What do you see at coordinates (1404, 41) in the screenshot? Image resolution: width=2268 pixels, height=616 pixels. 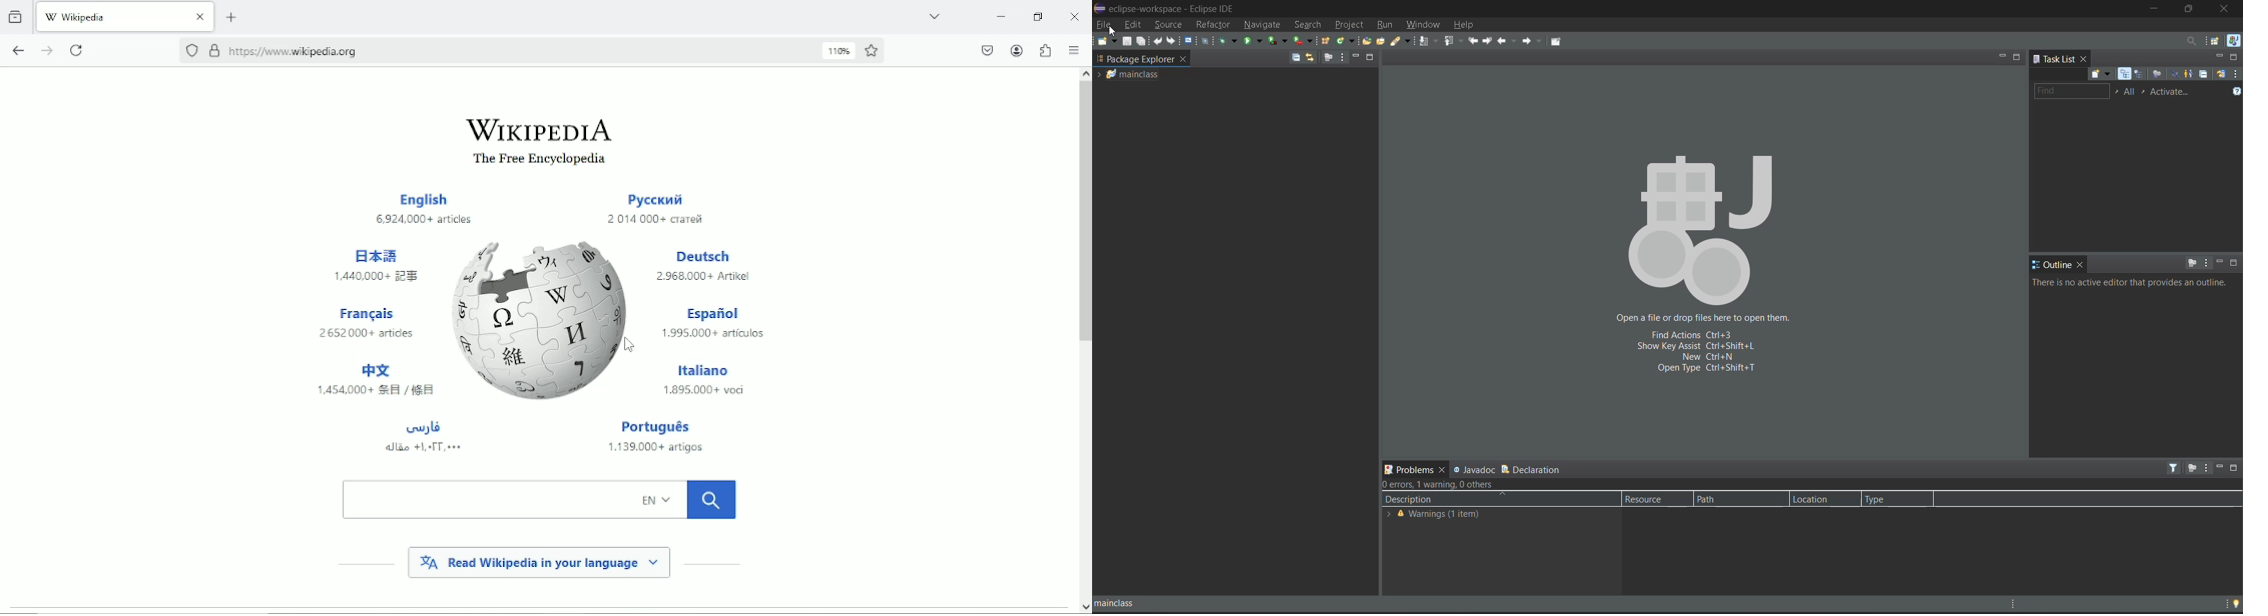 I see `search` at bounding box center [1404, 41].